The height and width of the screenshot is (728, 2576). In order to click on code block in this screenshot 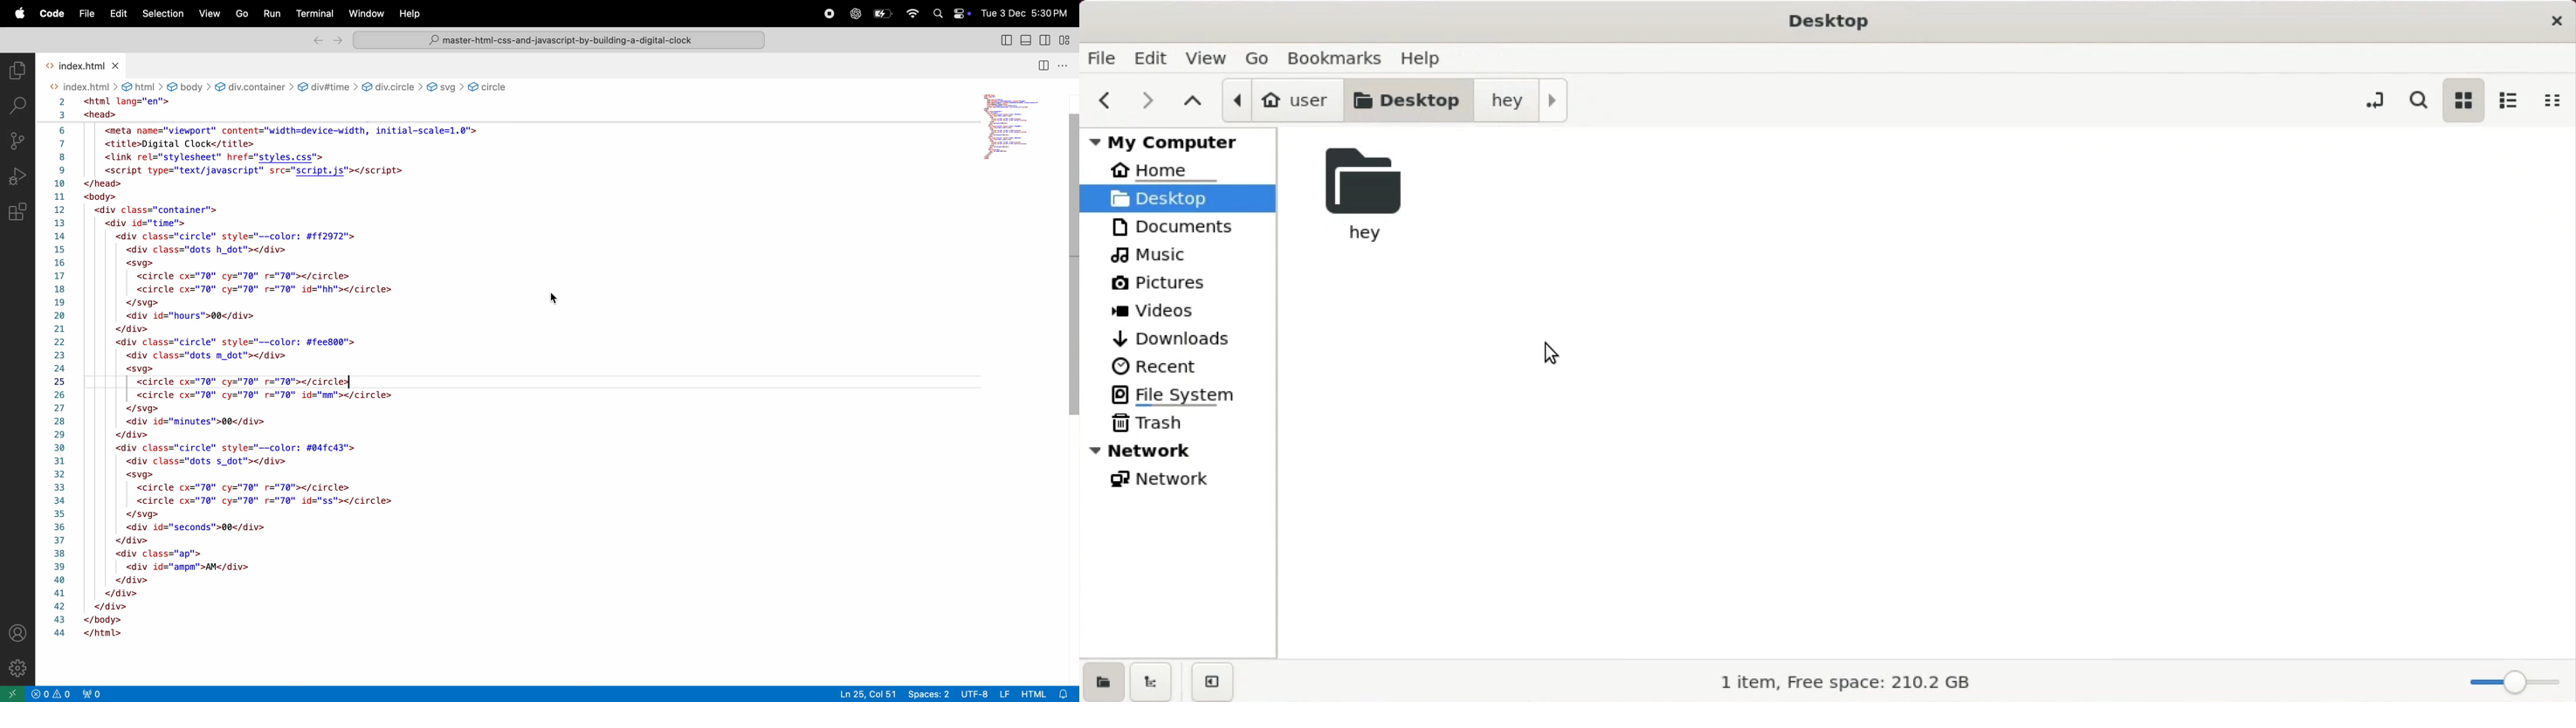, I will do `click(332, 361)`.